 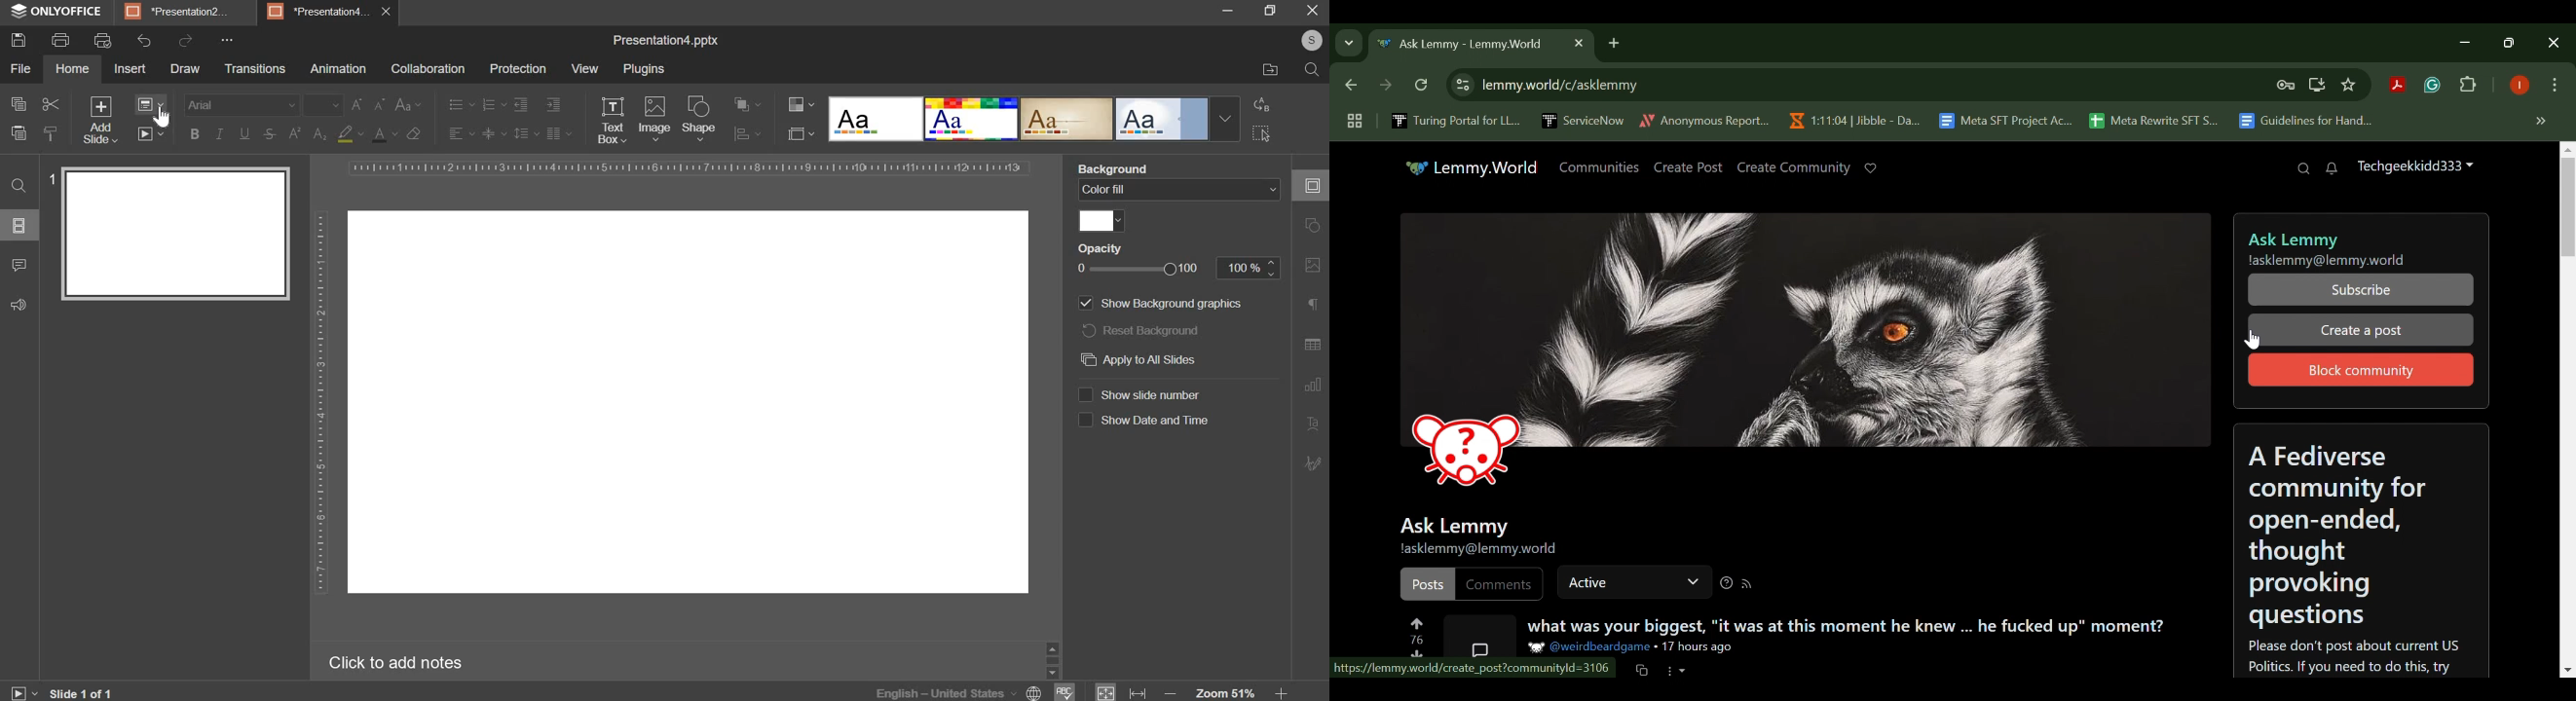 What do you see at coordinates (1697, 649) in the screenshot?
I see `17 hours ago` at bounding box center [1697, 649].